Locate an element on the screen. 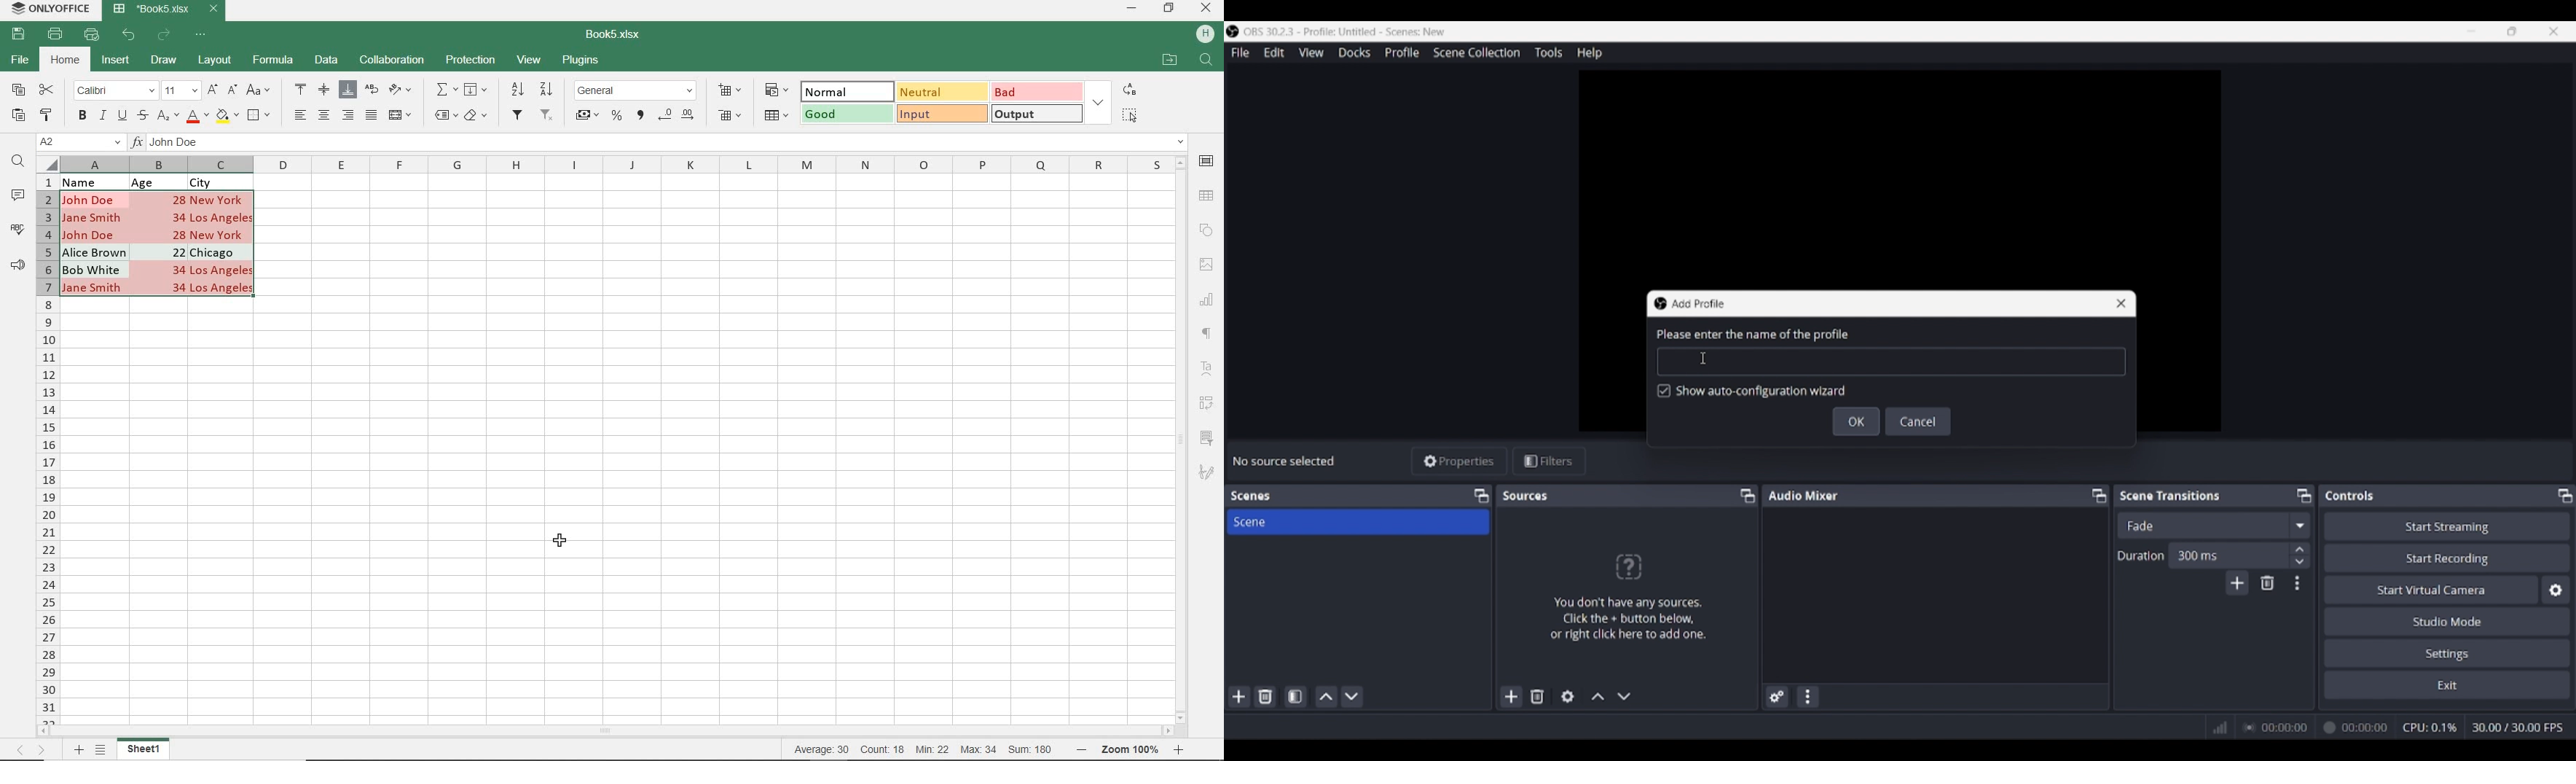  Float Sources is located at coordinates (1748, 495).